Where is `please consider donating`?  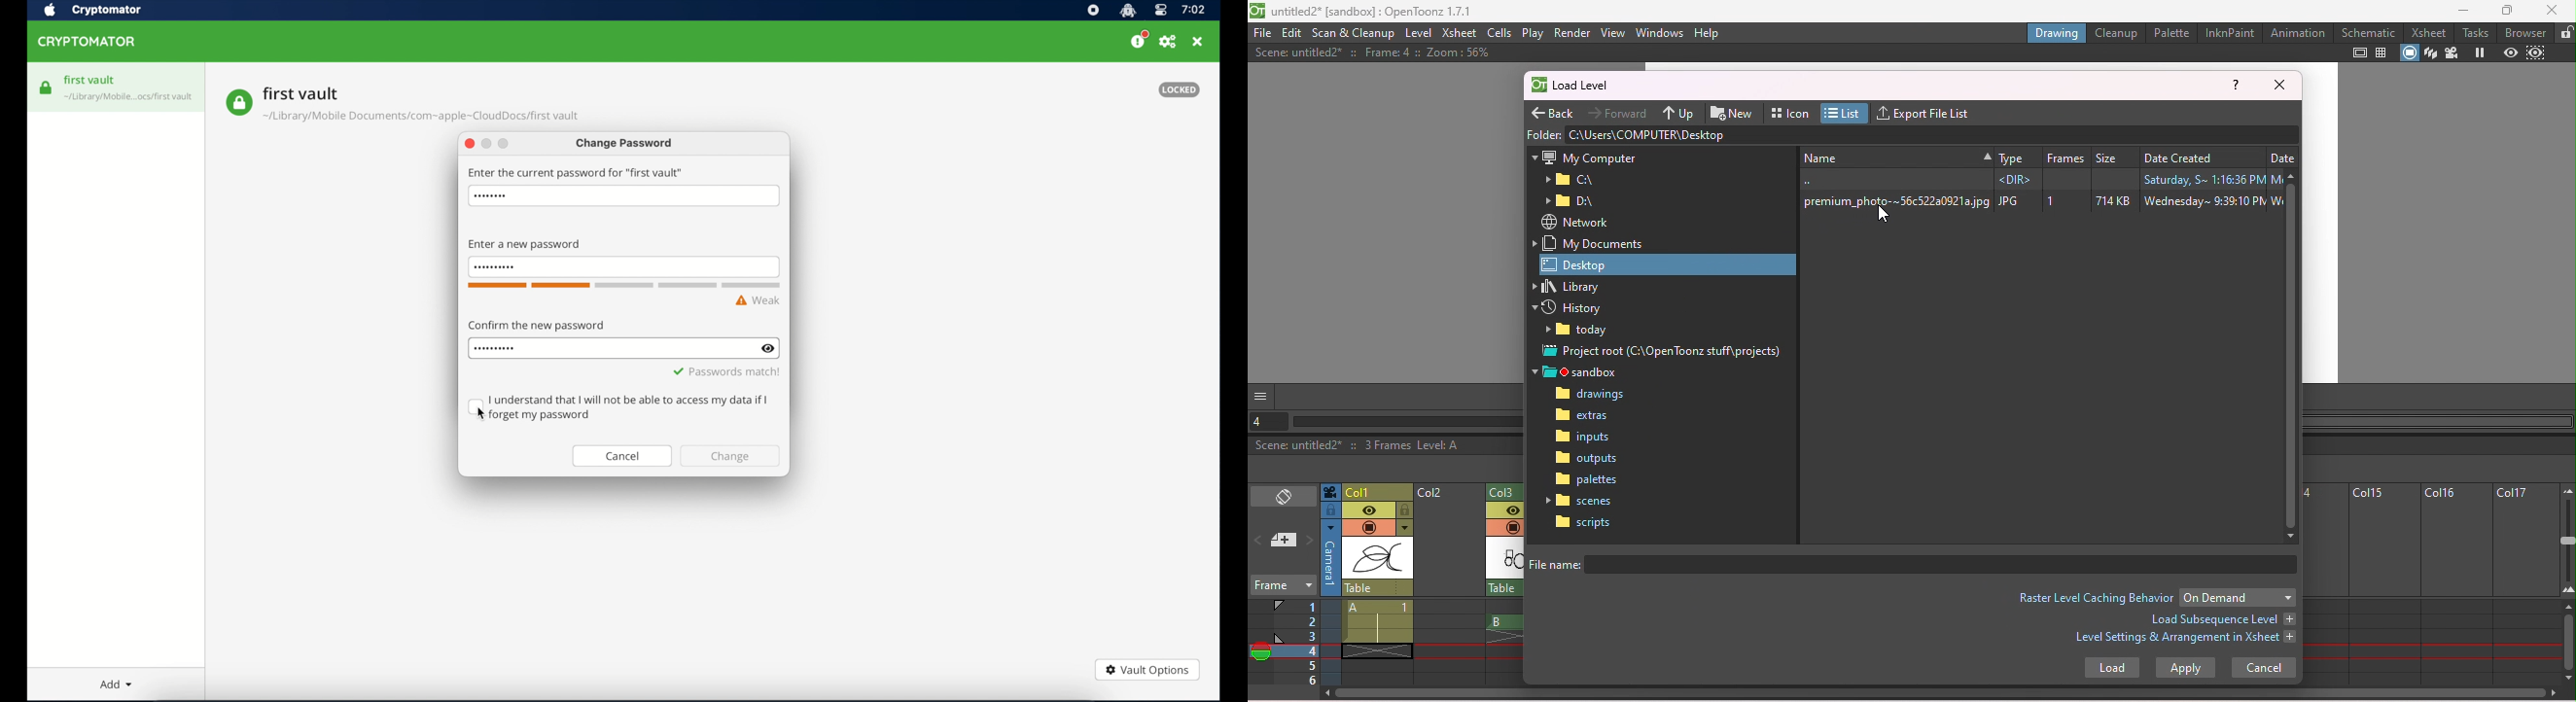
please consider donating is located at coordinates (1140, 40).